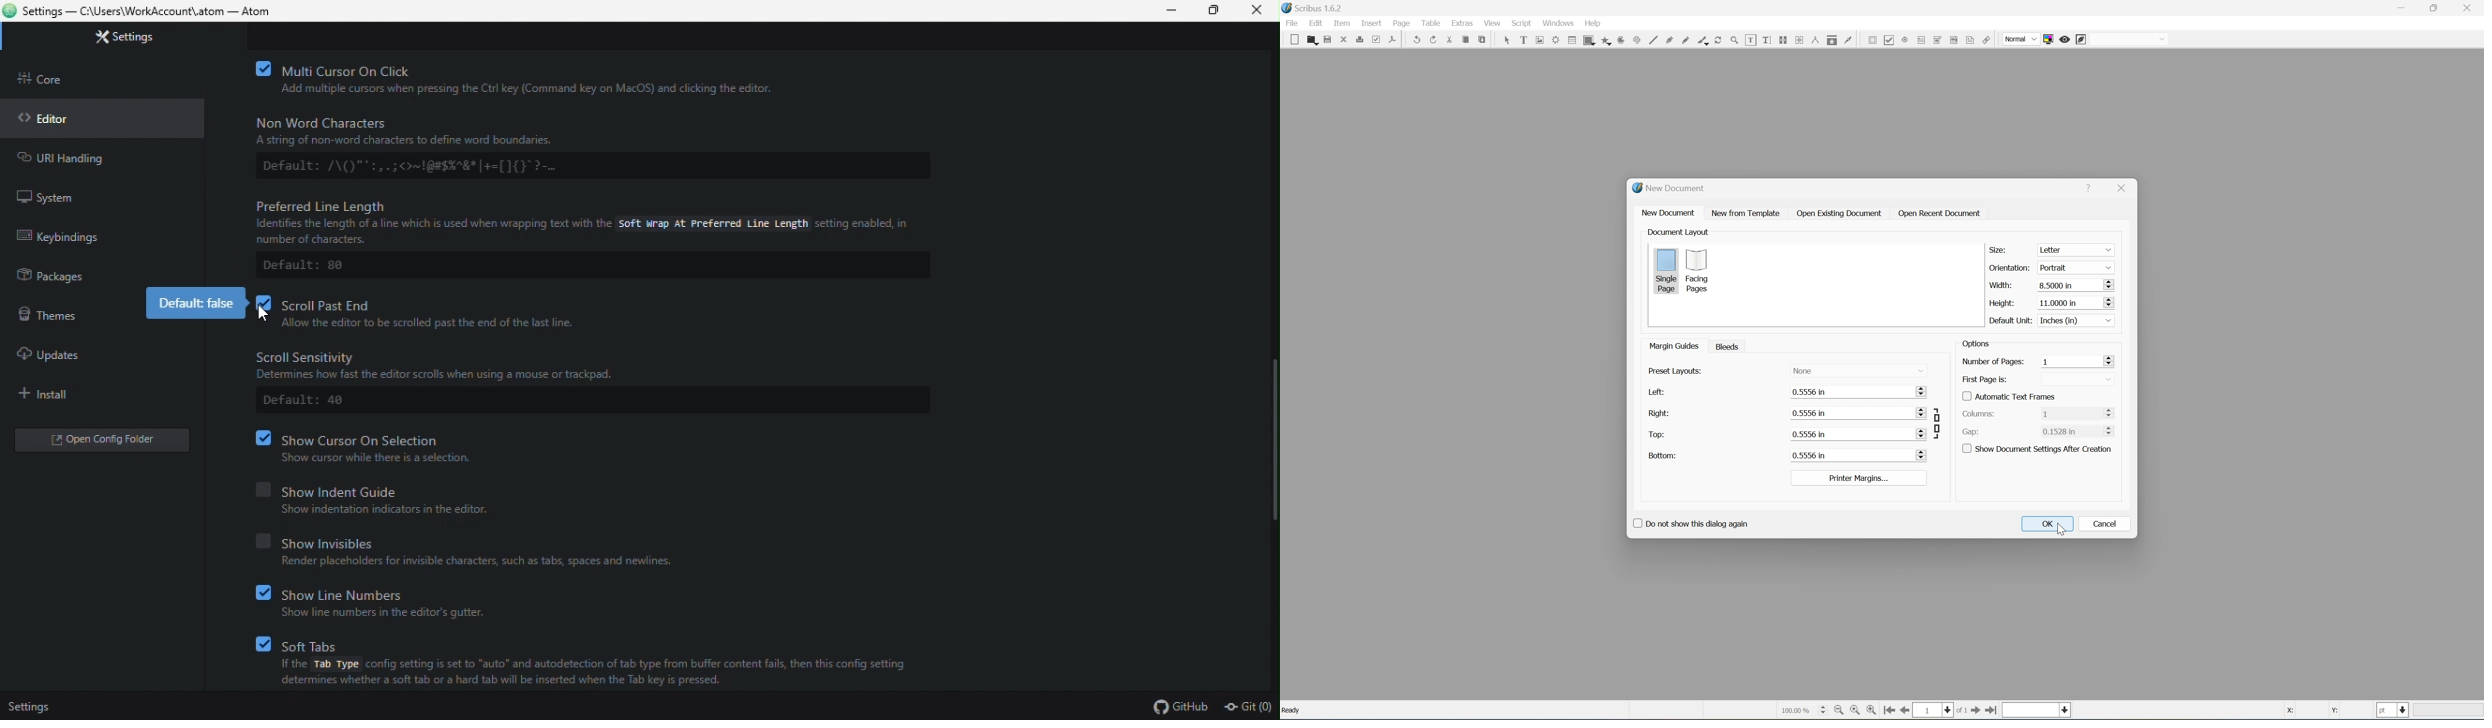 This screenshot has width=2492, height=728. I want to click on 0.556 in, so click(1857, 414).